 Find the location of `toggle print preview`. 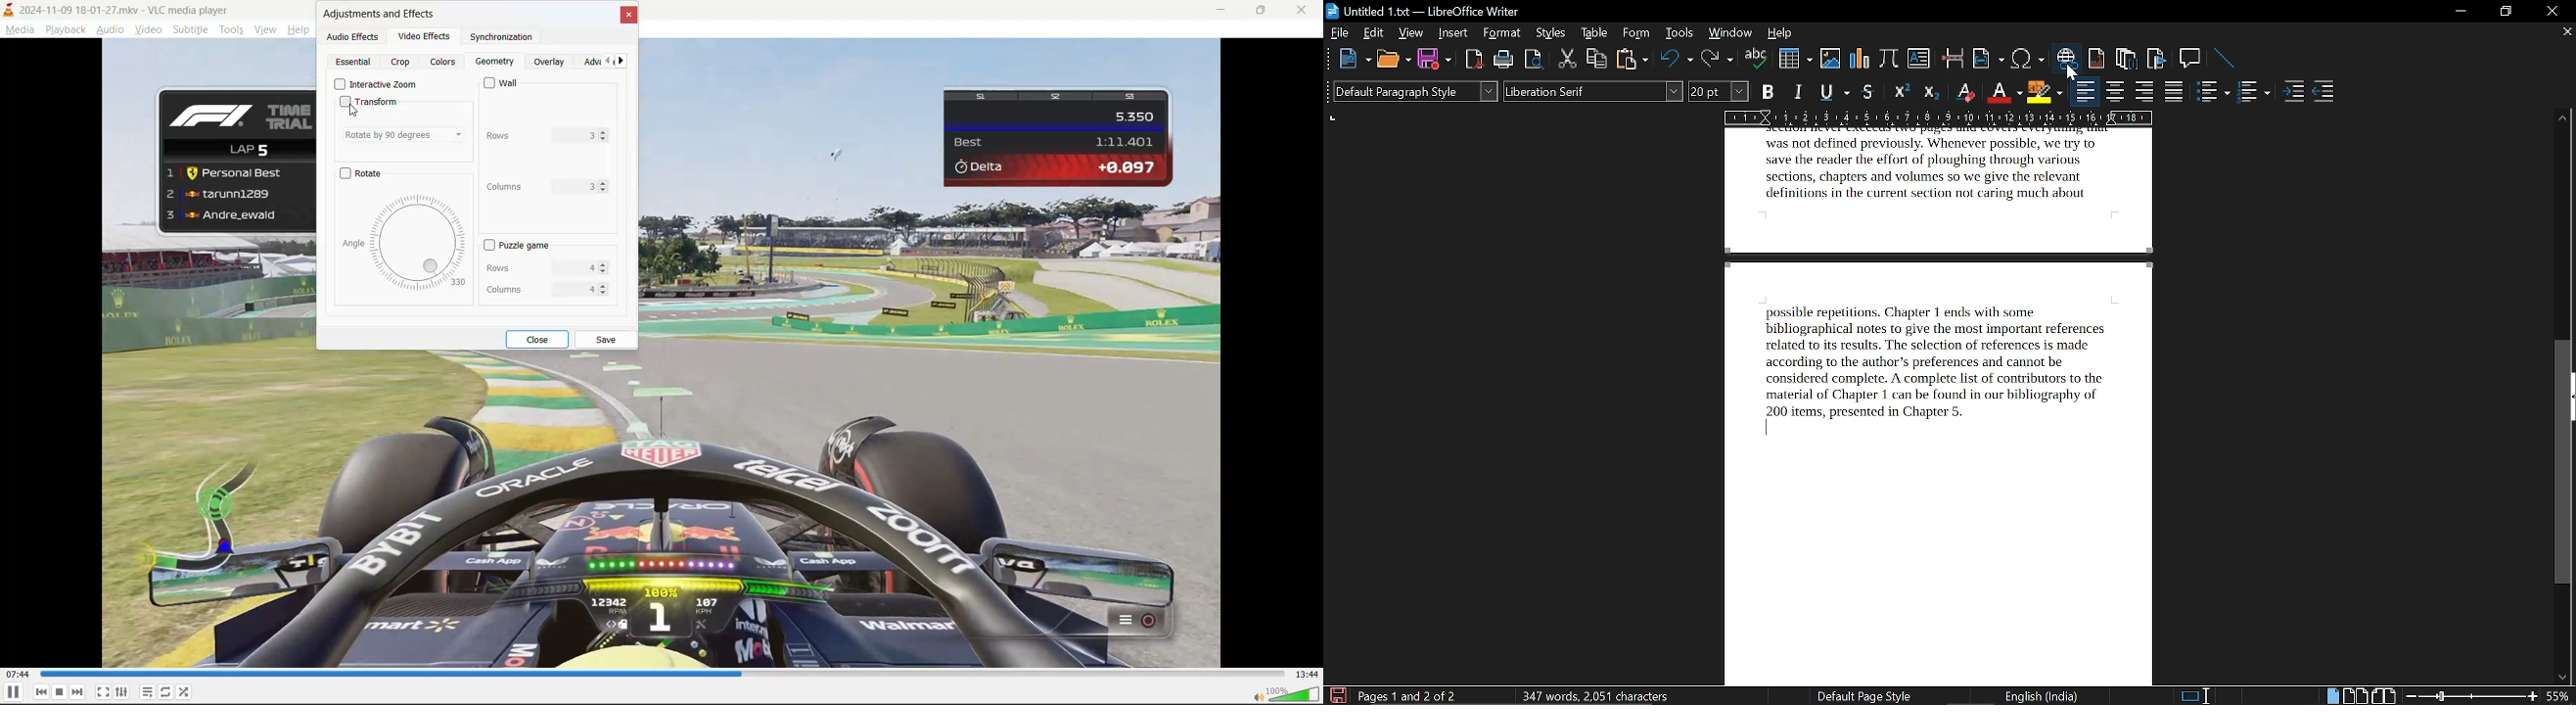

toggle print preview is located at coordinates (1535, 60).